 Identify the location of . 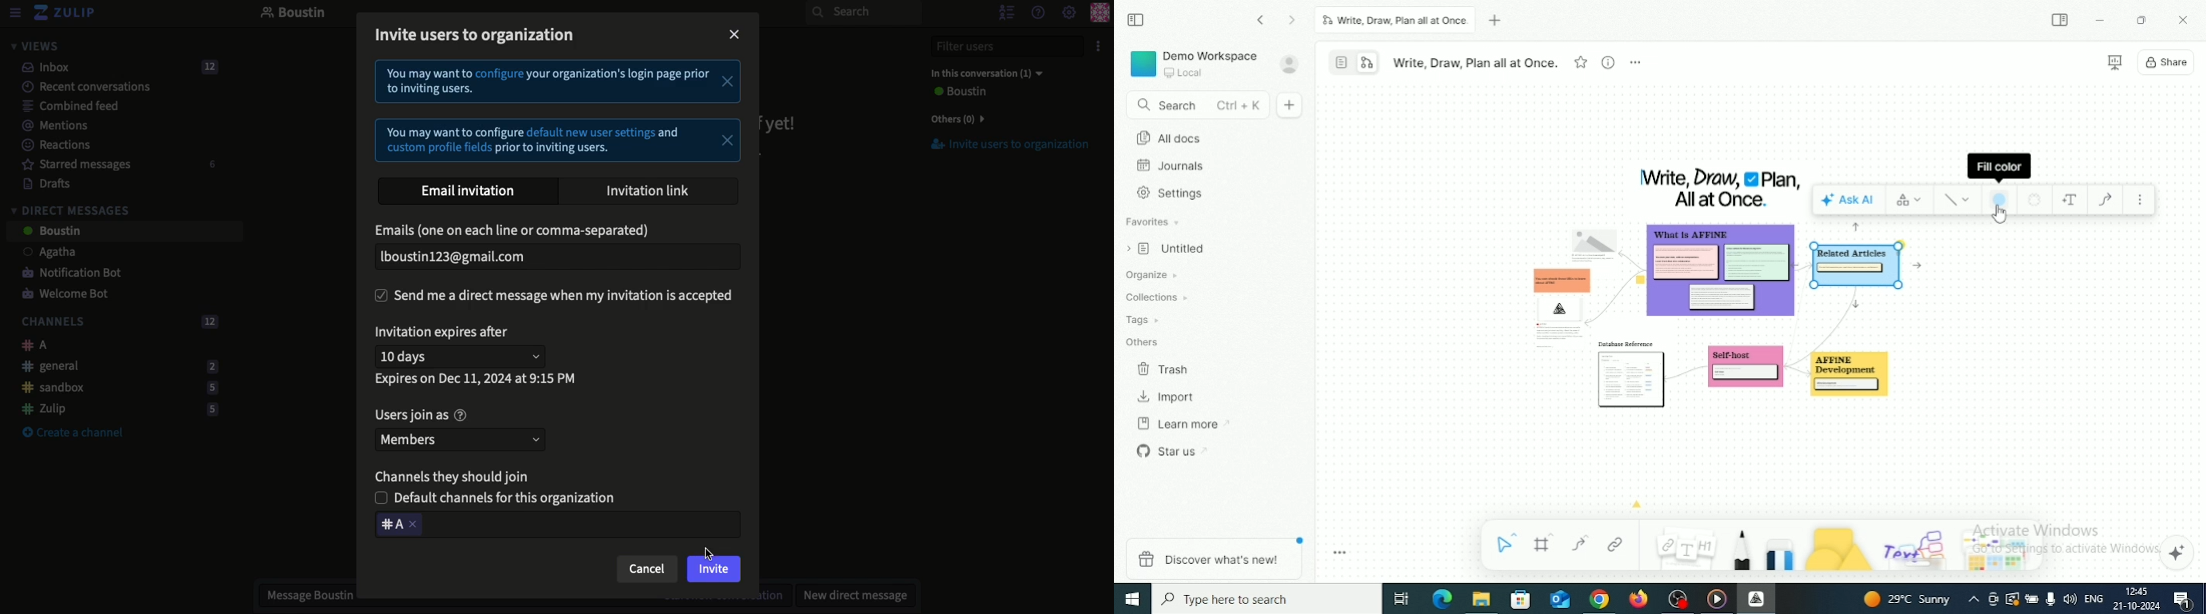
(735, 35).